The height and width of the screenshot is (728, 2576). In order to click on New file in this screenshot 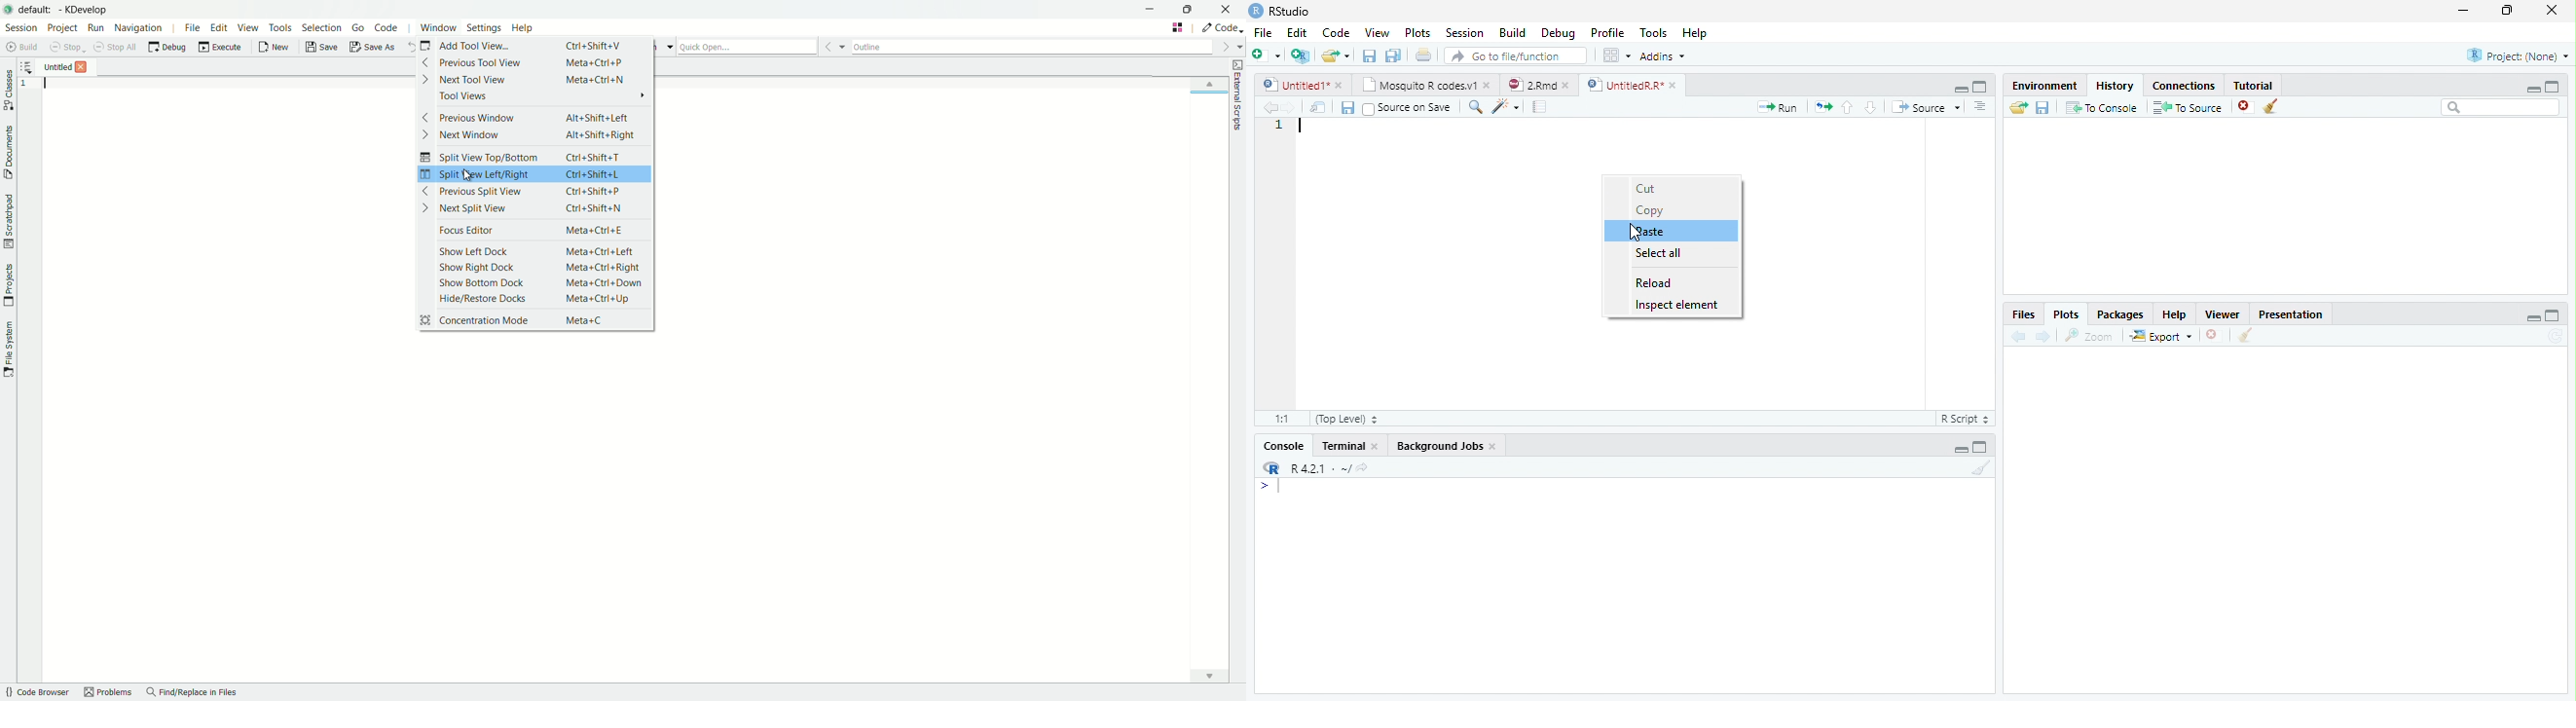, I will do `click(1266, 55)`.